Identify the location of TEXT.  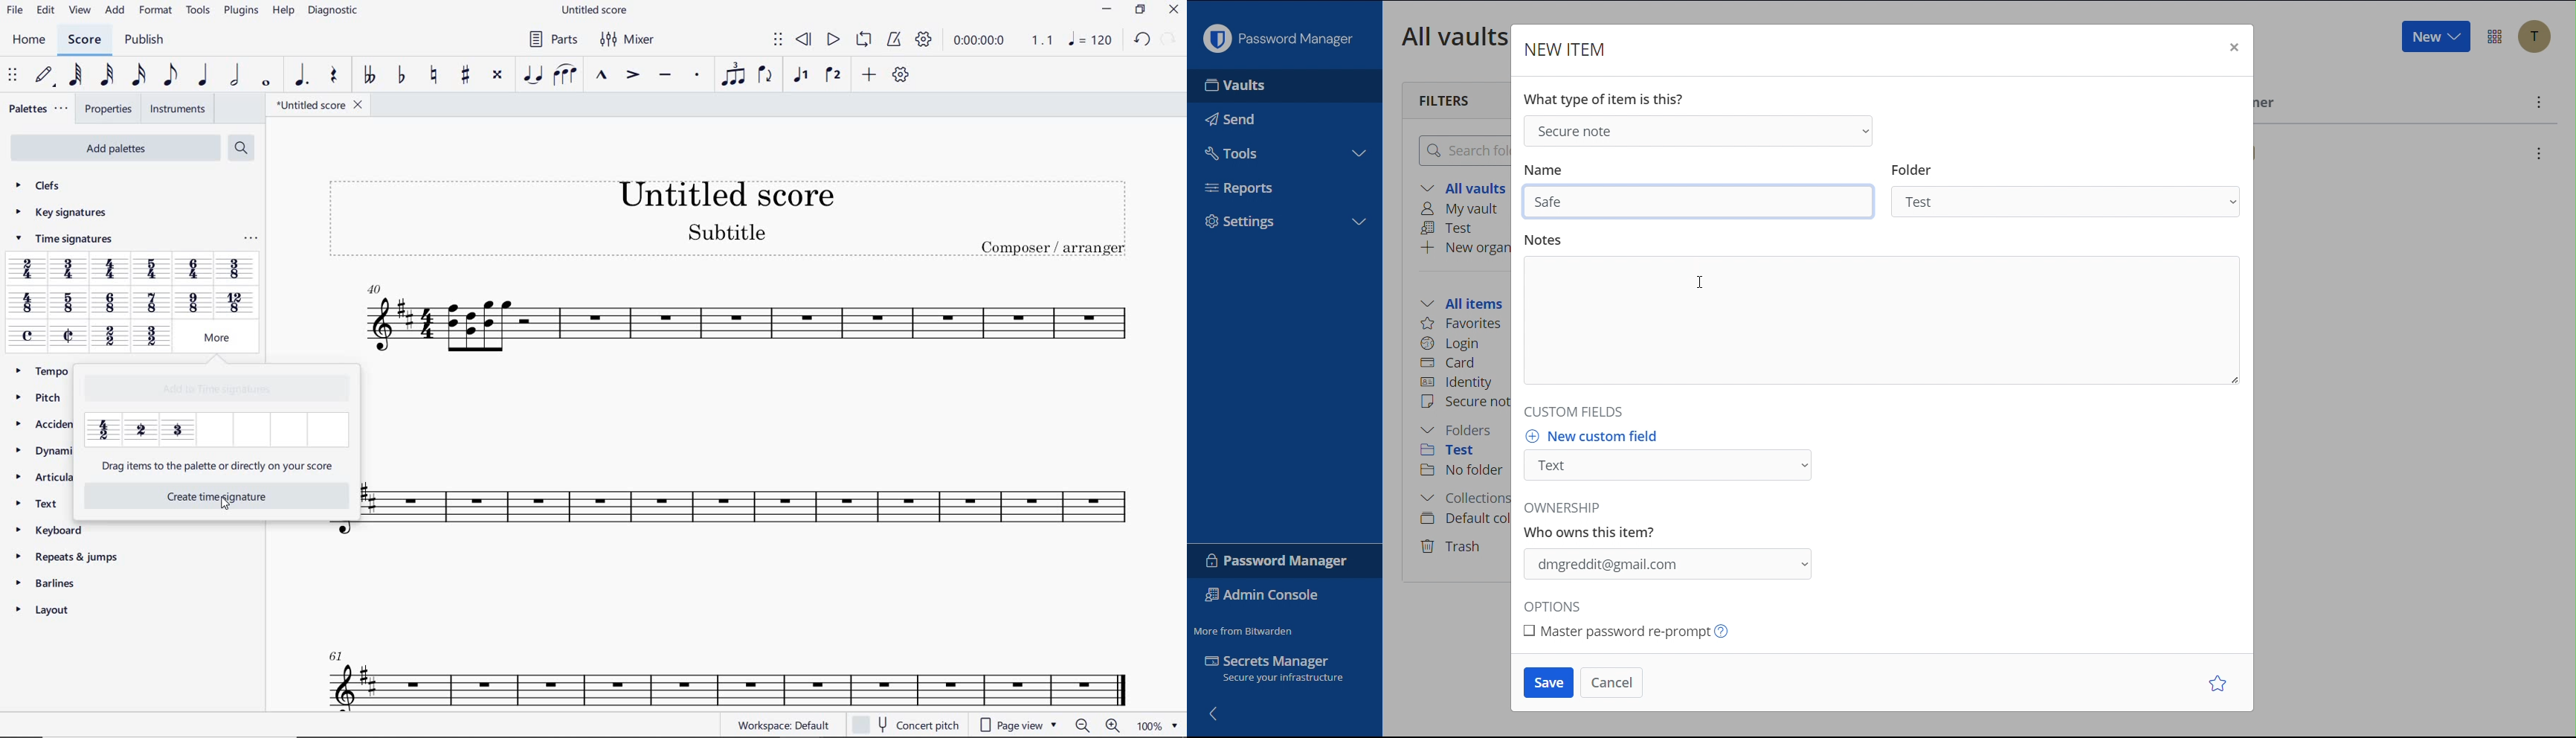
(42, 503).